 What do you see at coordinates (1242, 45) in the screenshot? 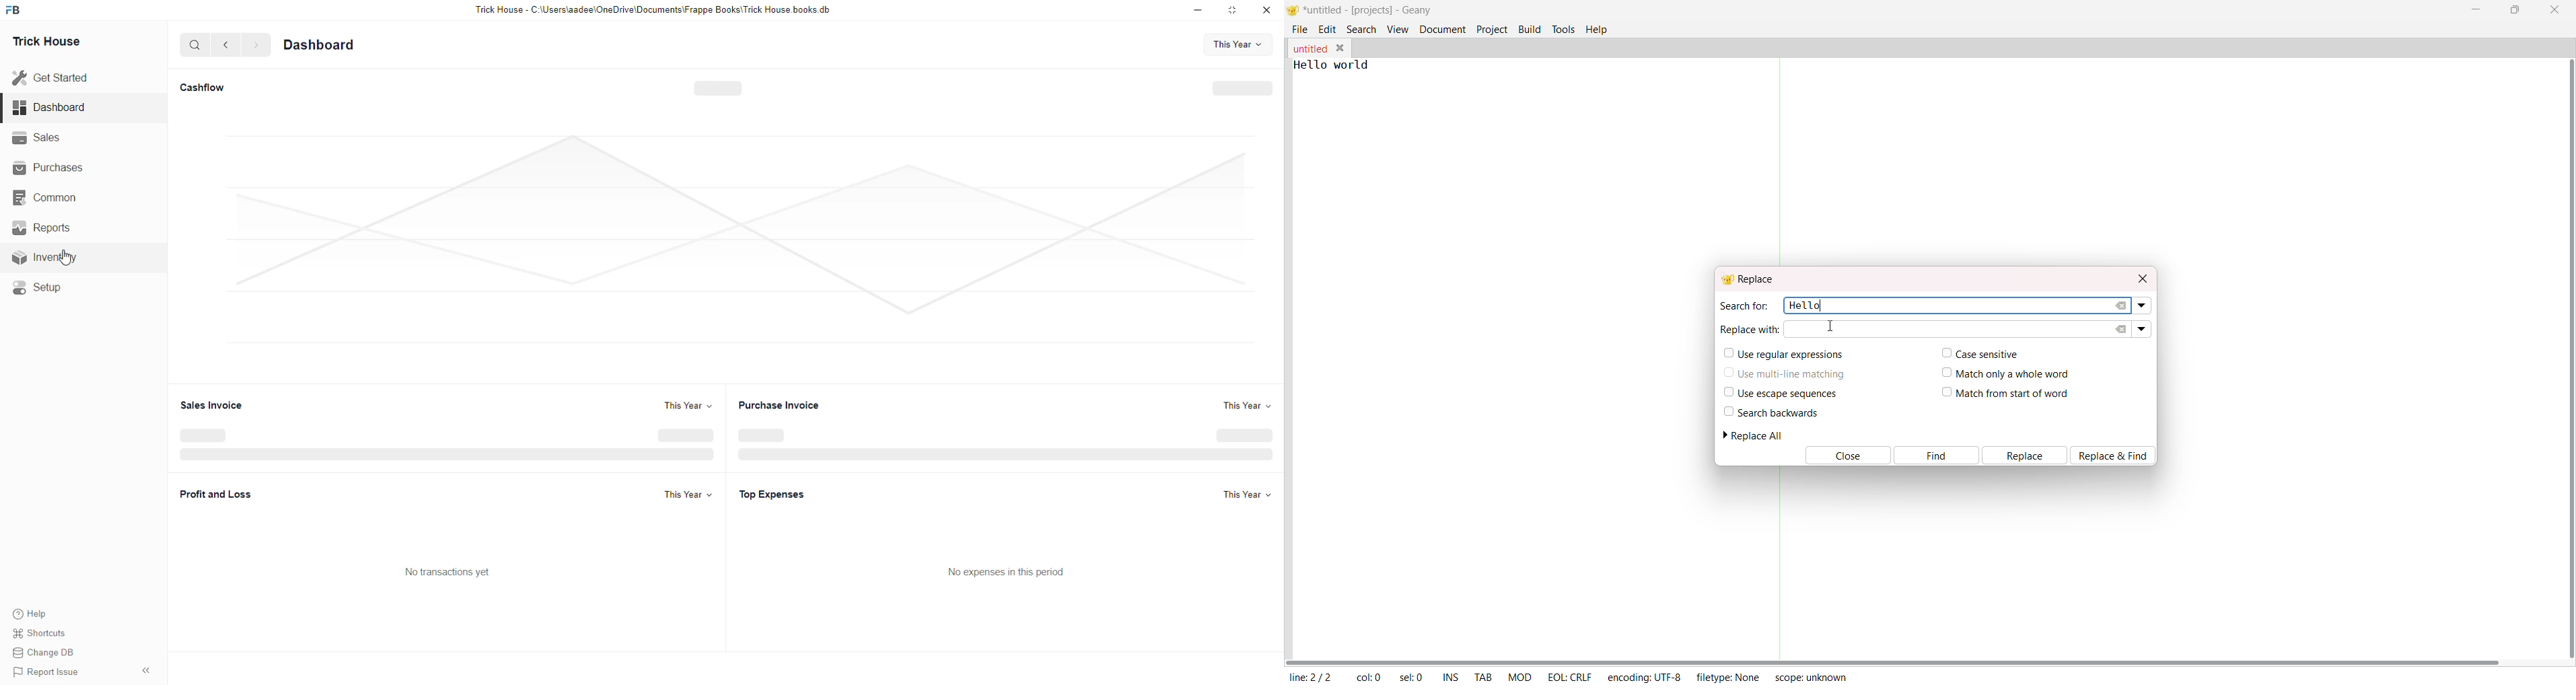
I see `This year` at bounding box center [1242, 45].